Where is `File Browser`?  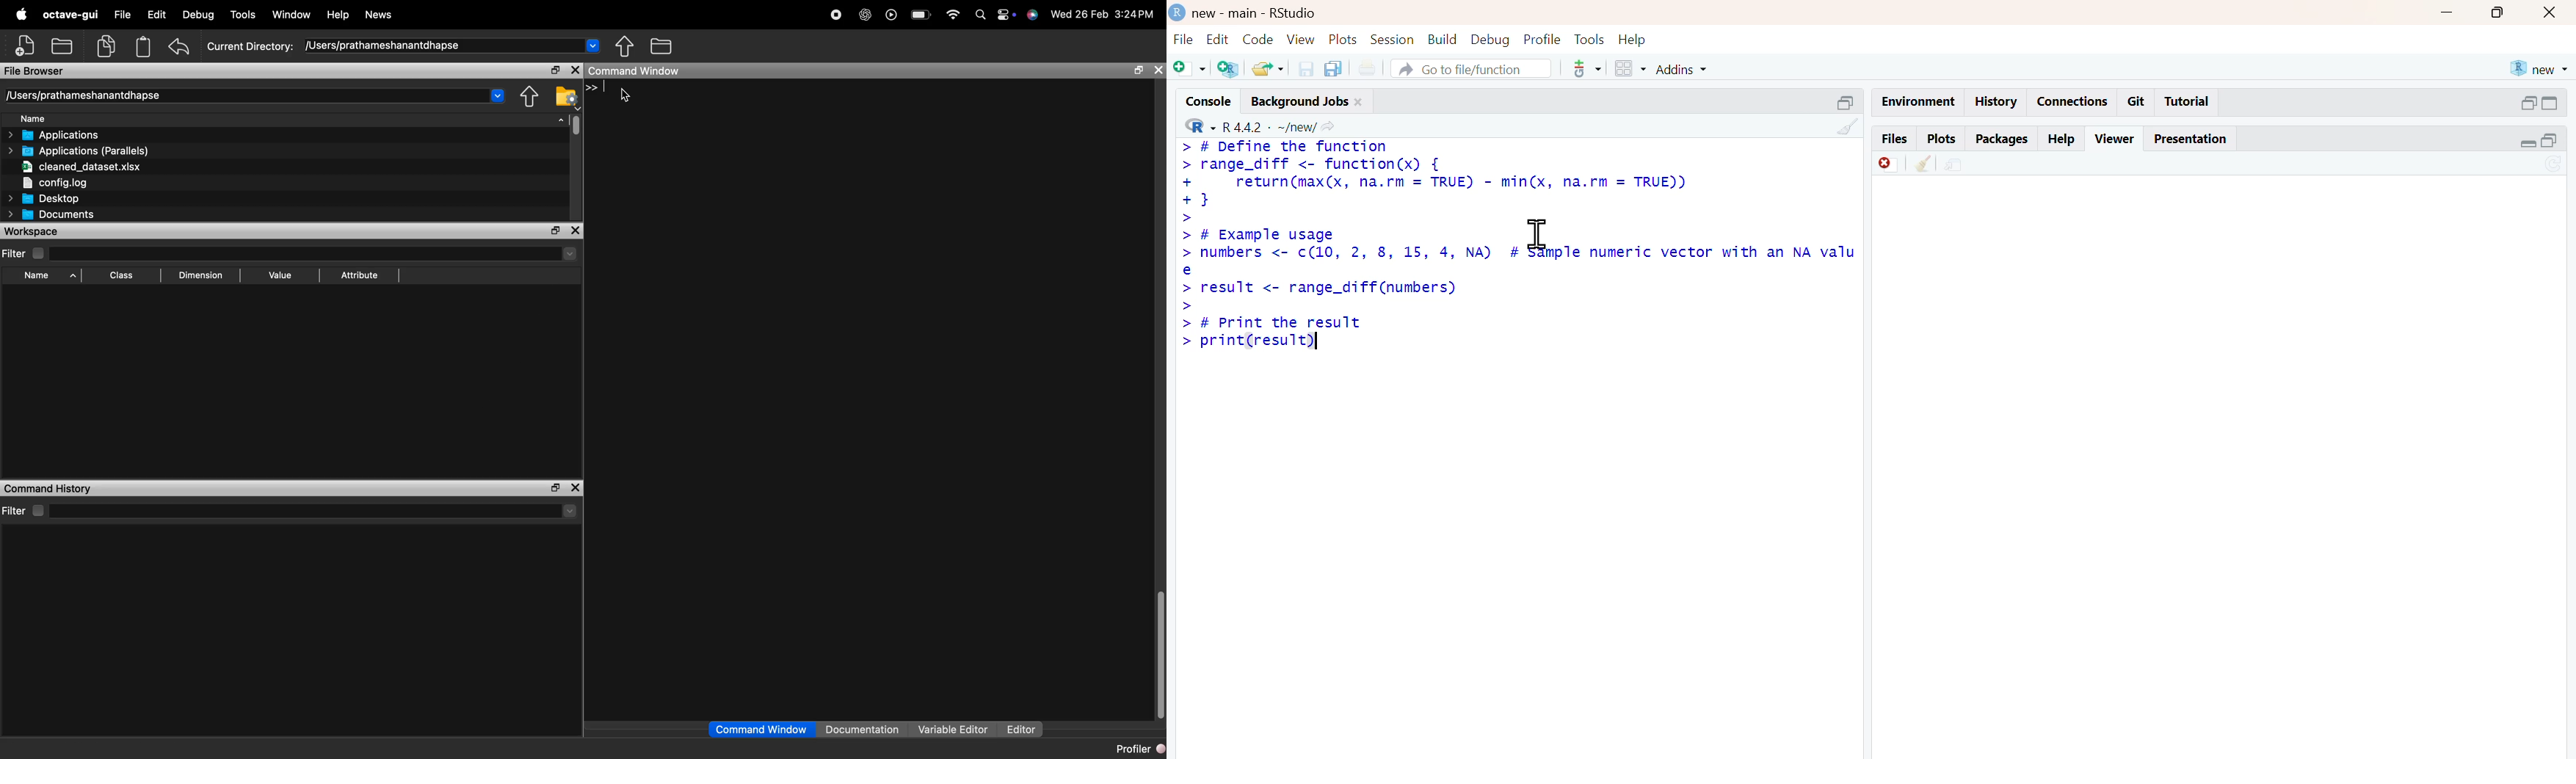
File Browser is located at coordinates (40, 70).